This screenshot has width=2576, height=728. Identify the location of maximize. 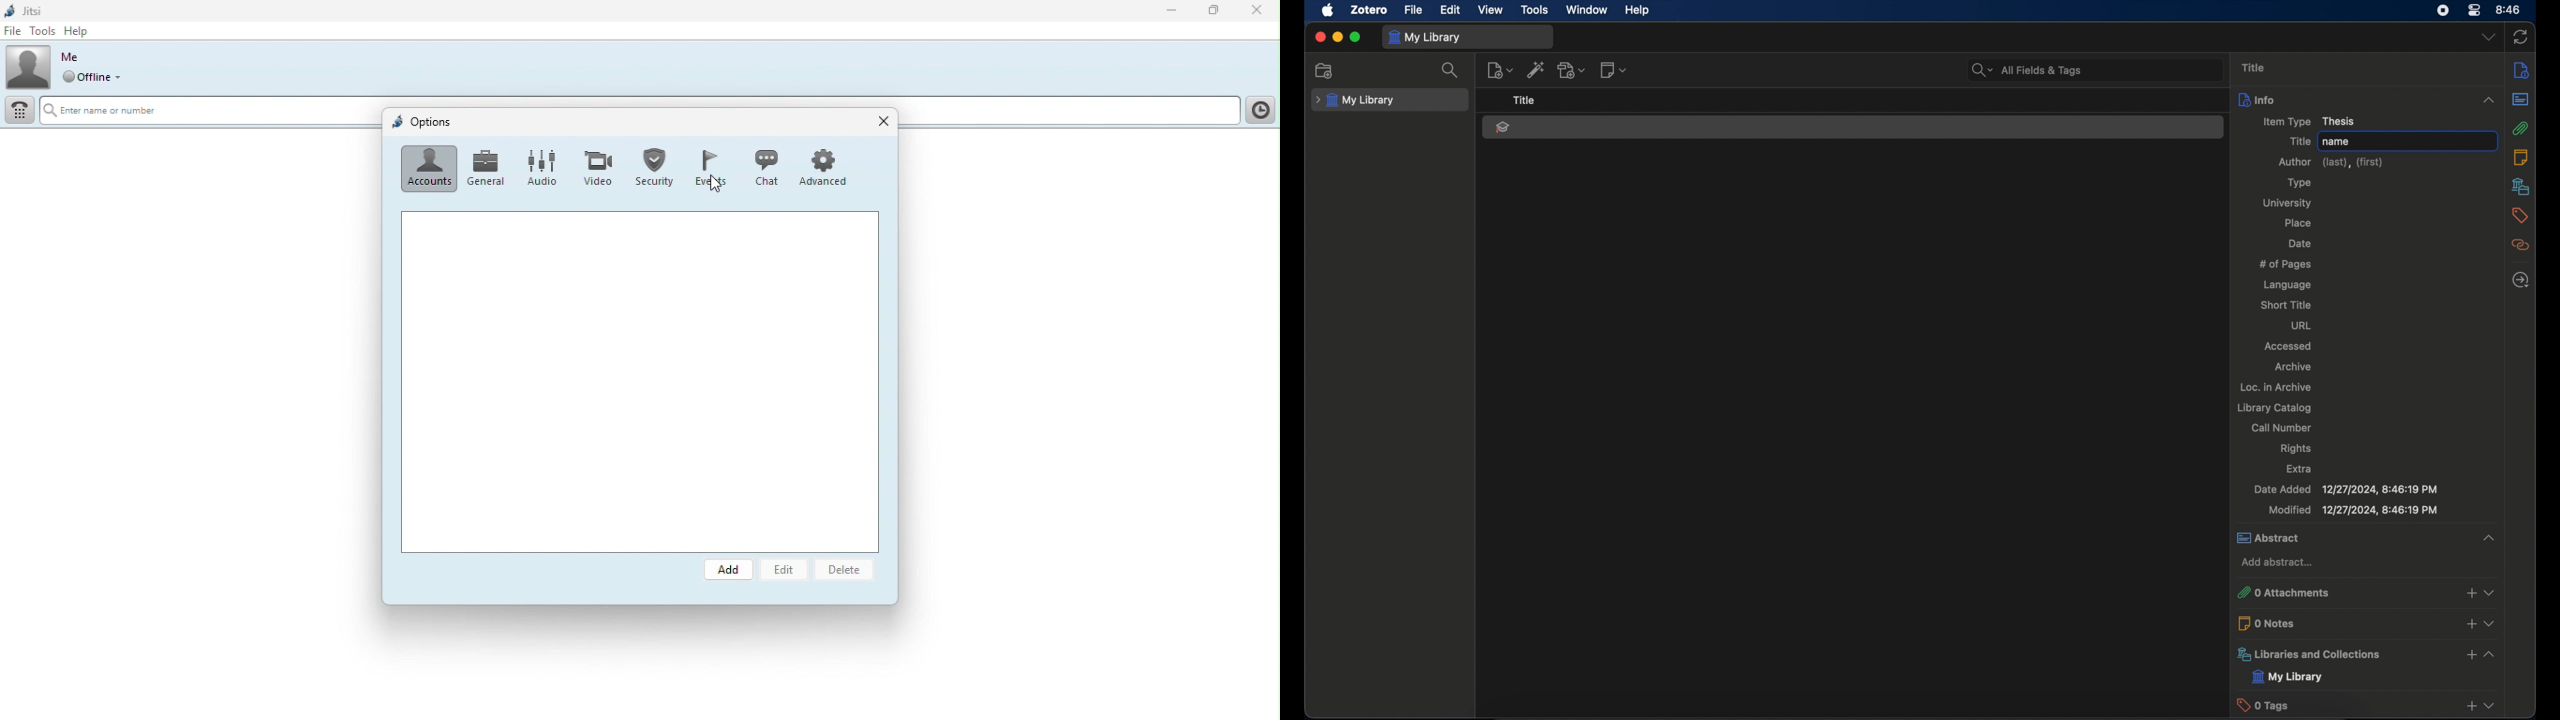
(1355, 38).